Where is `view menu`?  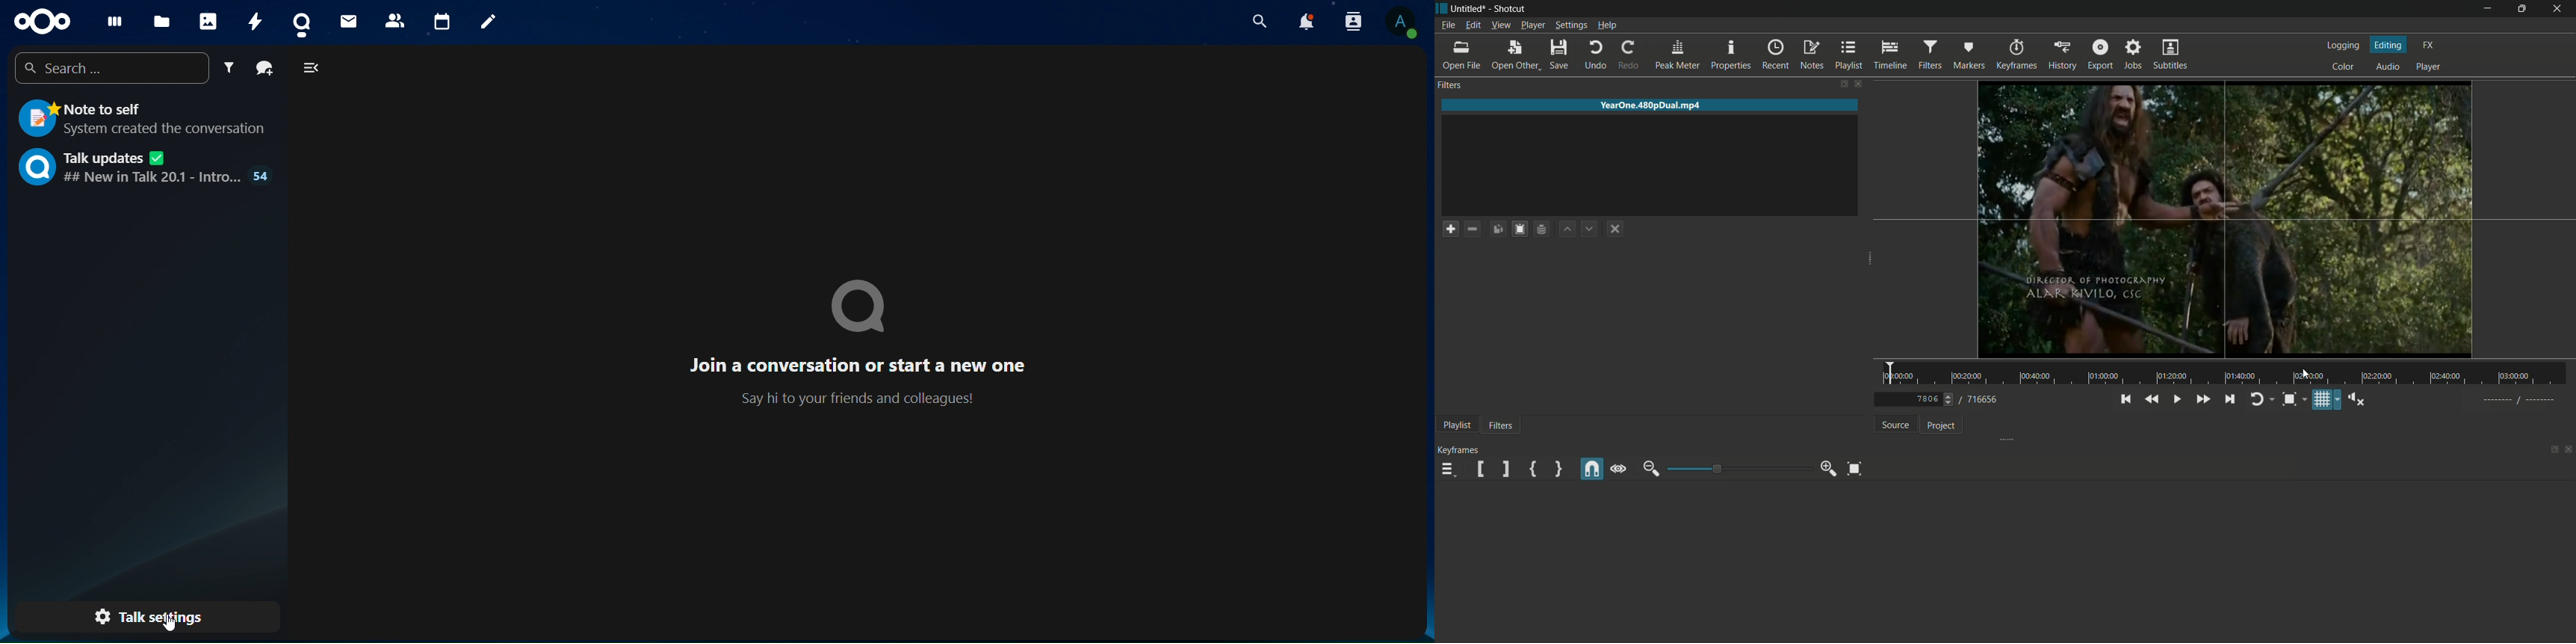 view menu is located at coordinates (1501, 26).